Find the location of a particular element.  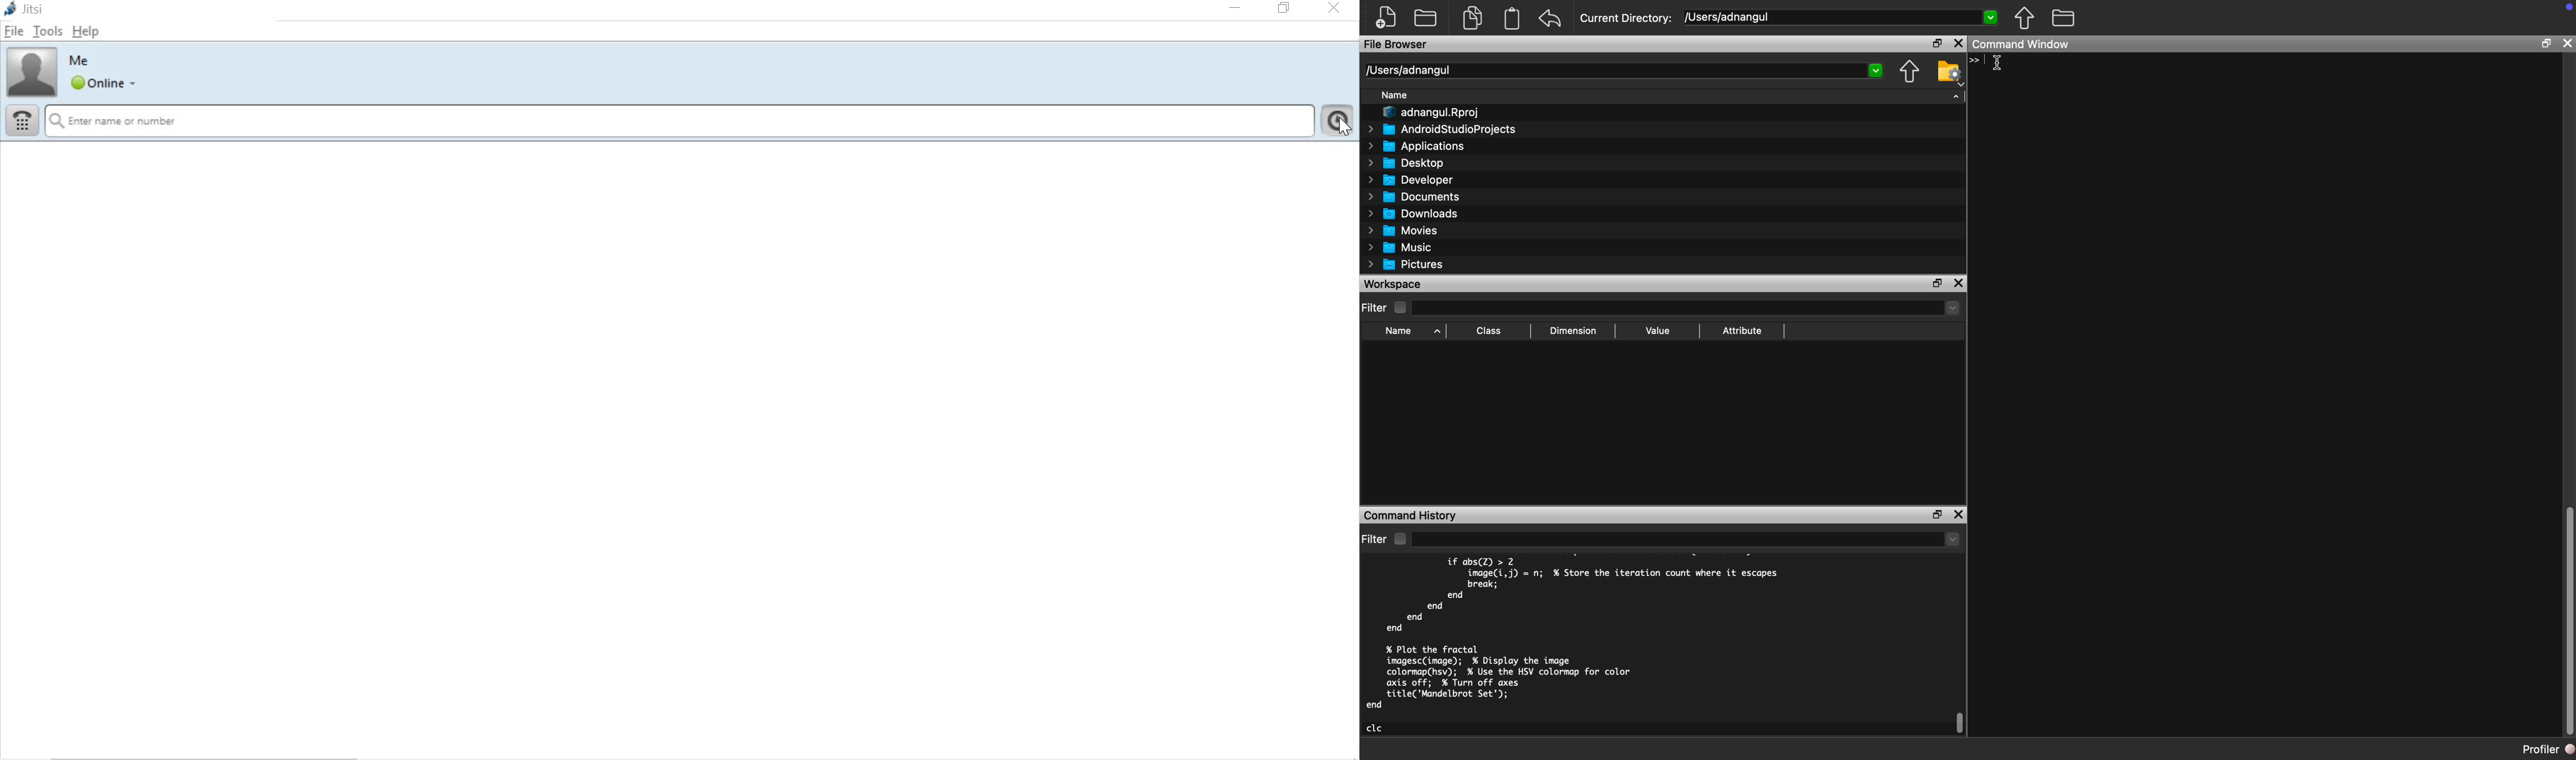

Open Folder is located at coordinates (1428, 16).